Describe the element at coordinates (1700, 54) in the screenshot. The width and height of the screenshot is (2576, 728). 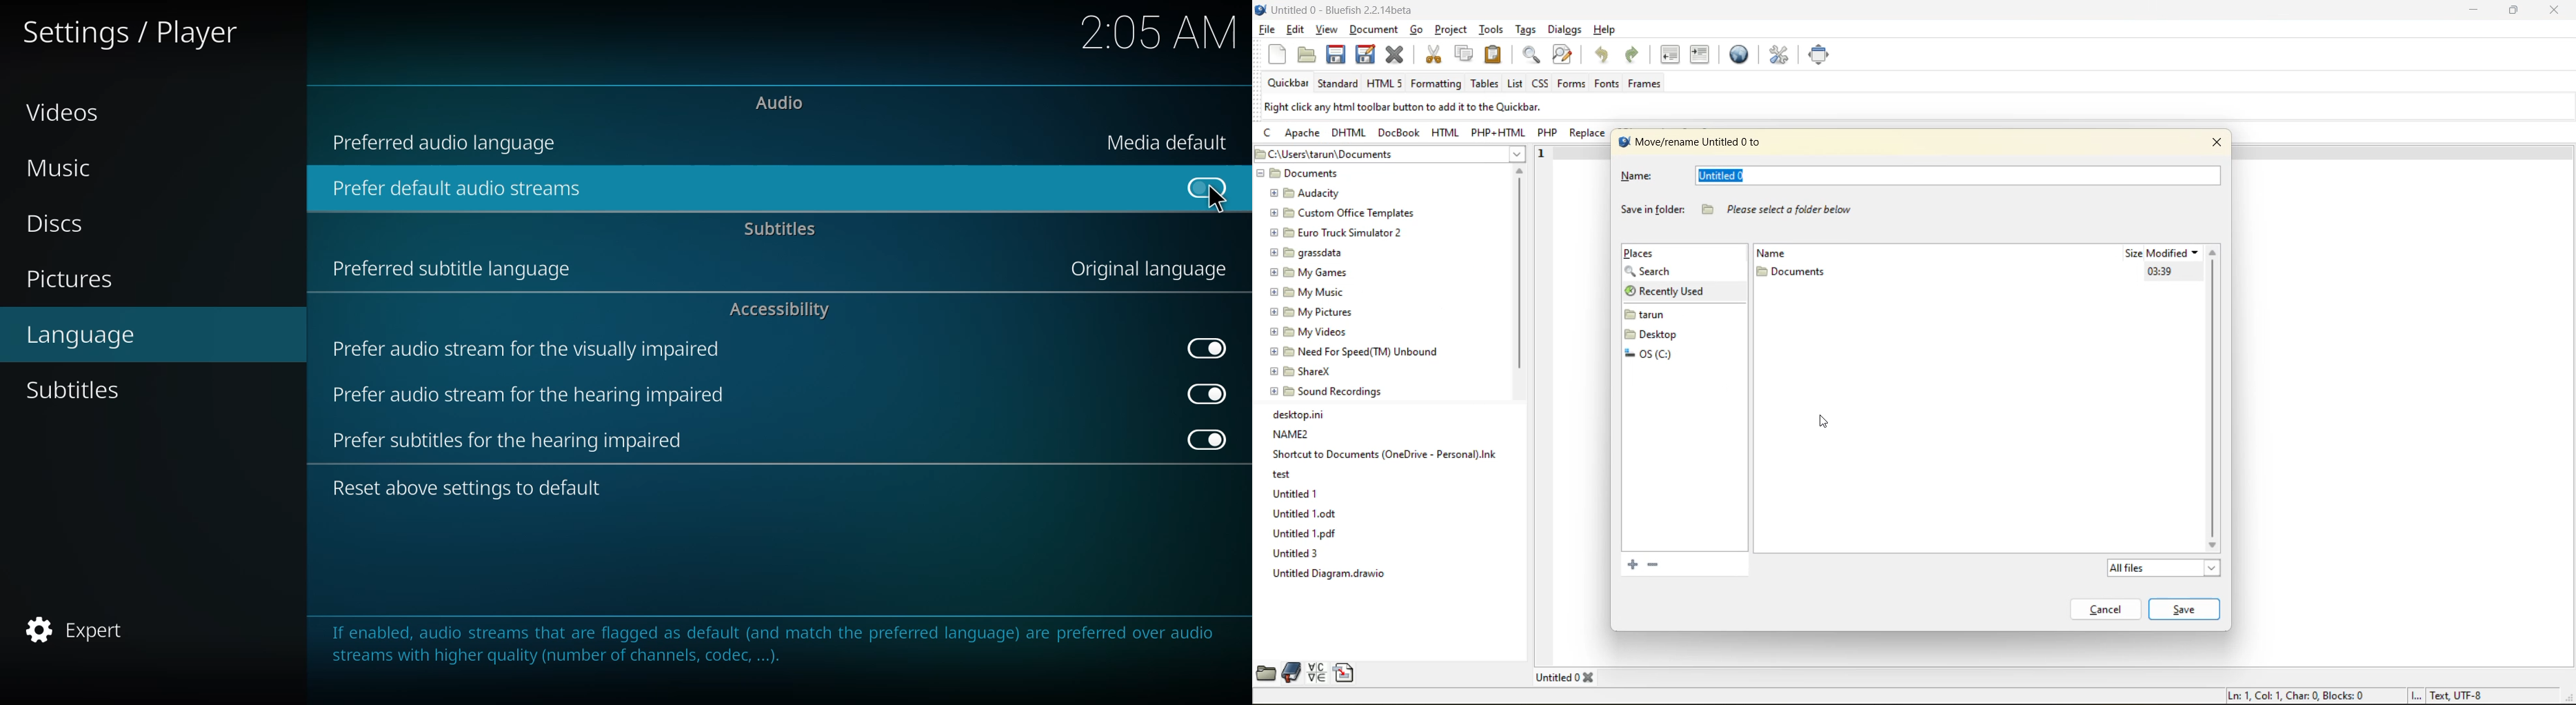
I see `indent` at that location.